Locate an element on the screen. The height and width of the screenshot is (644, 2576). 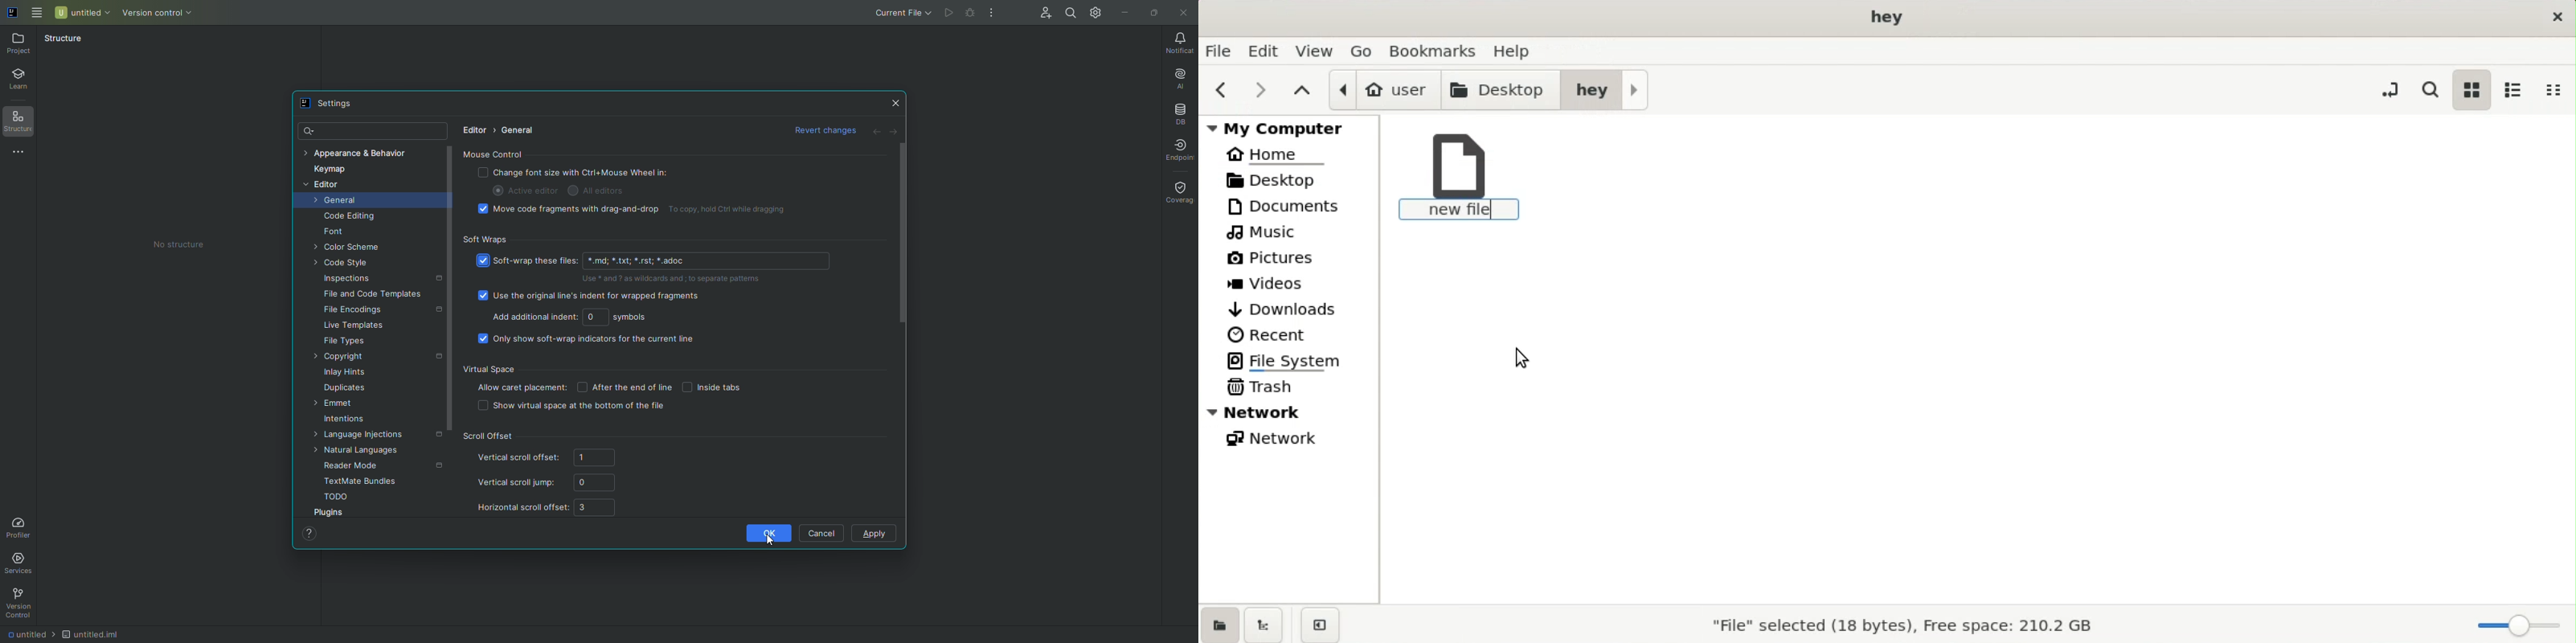
music is located at coordinates (1267, 233).